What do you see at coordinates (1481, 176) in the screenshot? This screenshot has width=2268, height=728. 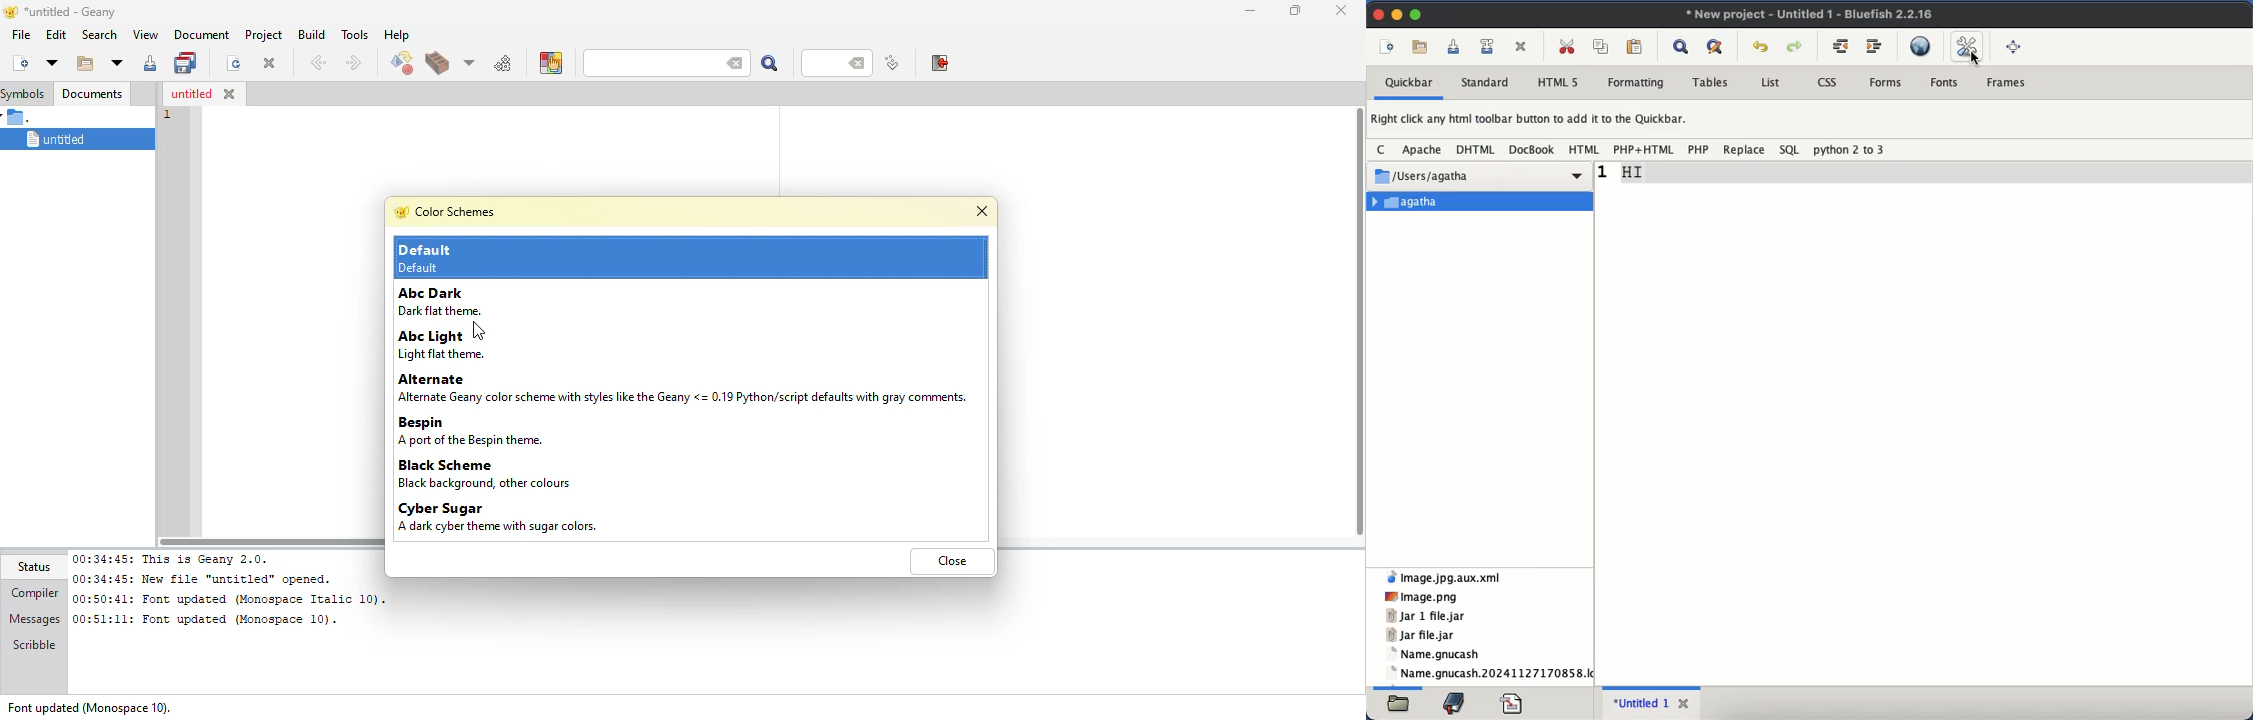 I see `users Agatha` at bounding box center [1481, 176].